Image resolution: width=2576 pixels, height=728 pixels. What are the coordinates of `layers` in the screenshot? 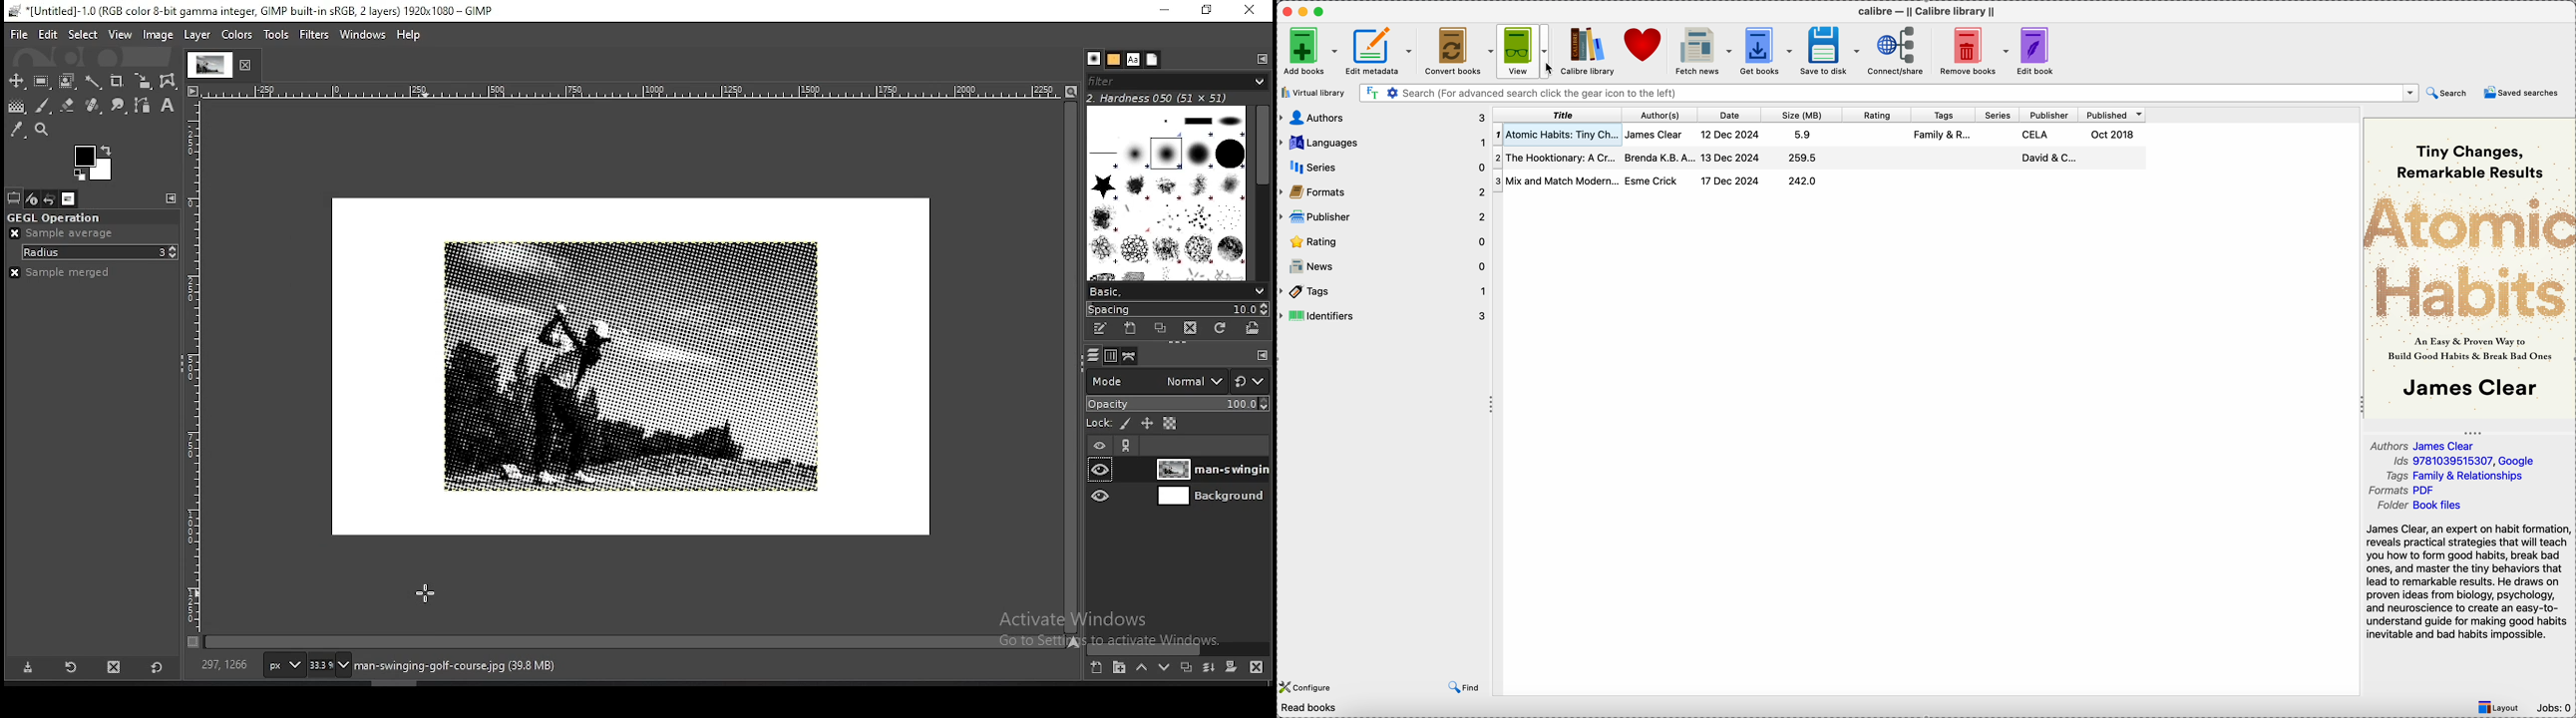 It's located at (1093, 357).